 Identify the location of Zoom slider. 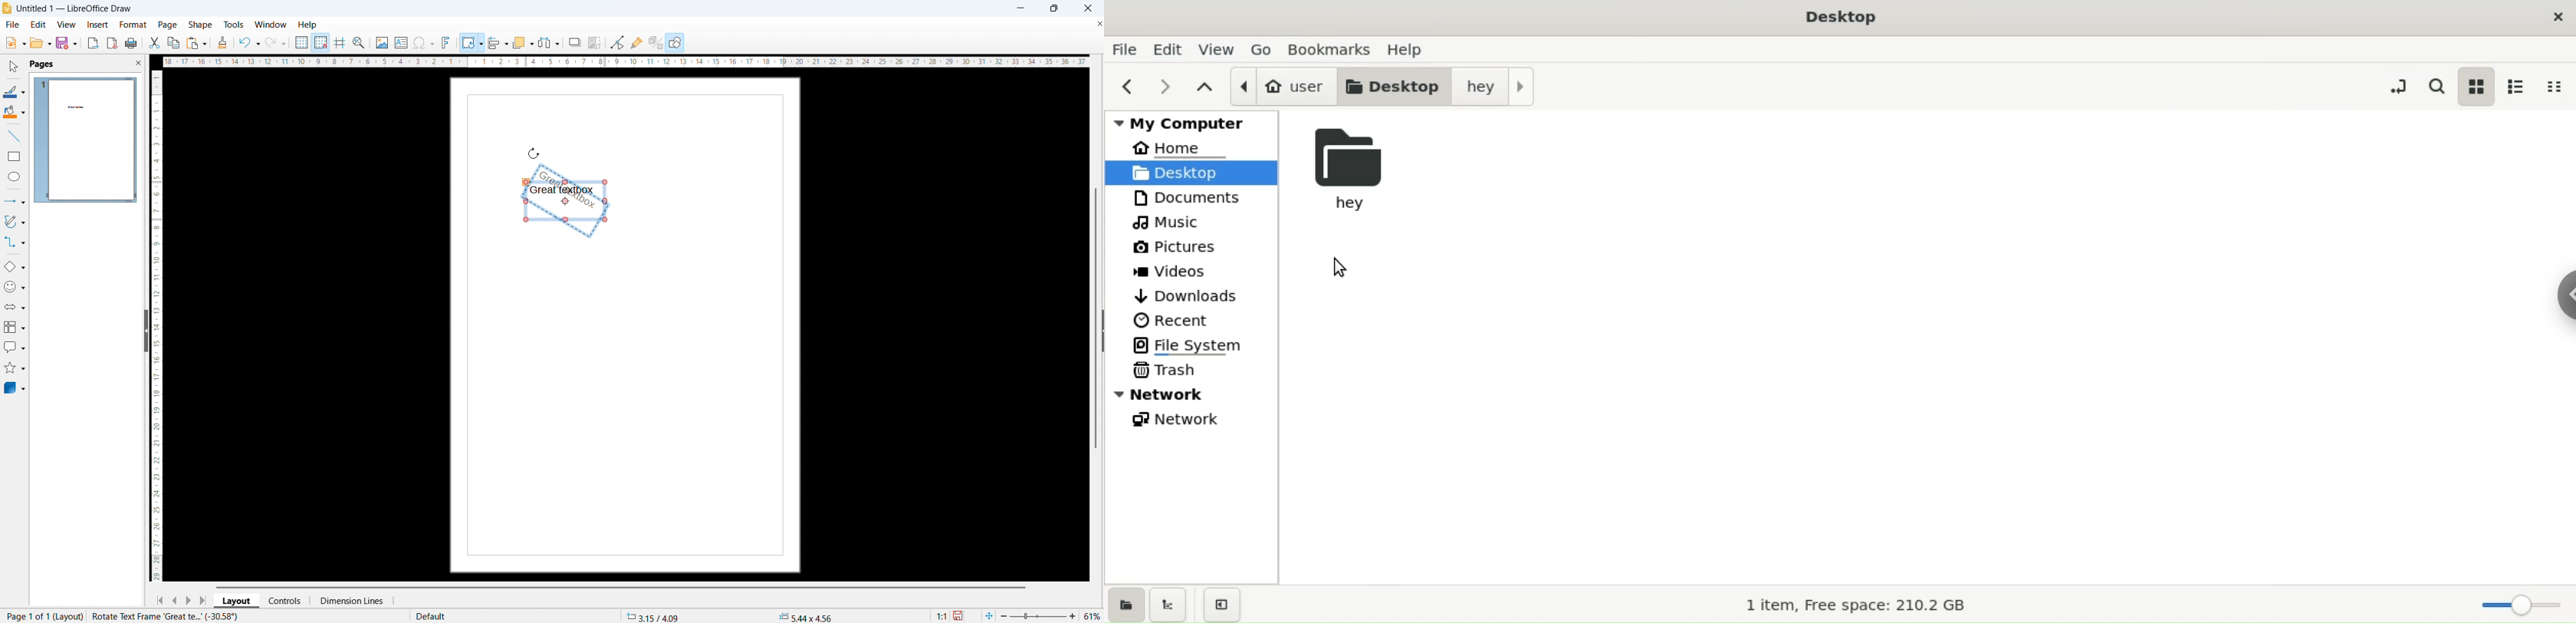
(1040, 617).